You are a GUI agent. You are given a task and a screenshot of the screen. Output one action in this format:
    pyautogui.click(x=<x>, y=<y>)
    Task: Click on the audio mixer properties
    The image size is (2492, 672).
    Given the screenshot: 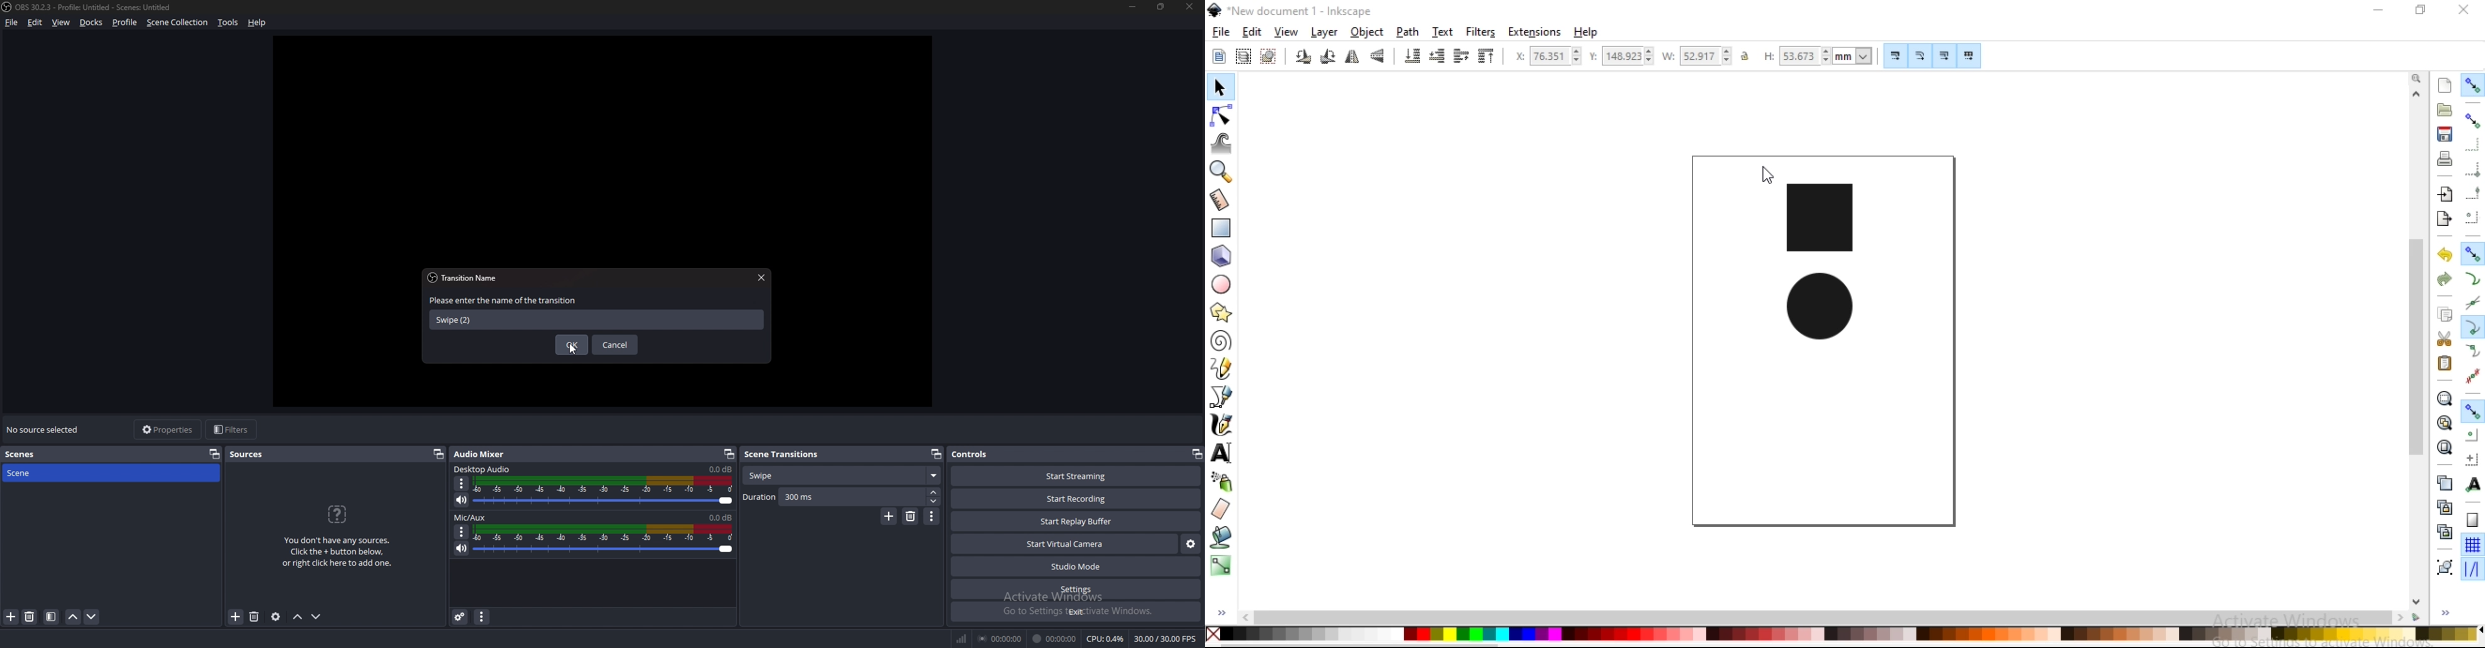 What is the action you would take?
    pyautogui.click(x=483, y=617)
    